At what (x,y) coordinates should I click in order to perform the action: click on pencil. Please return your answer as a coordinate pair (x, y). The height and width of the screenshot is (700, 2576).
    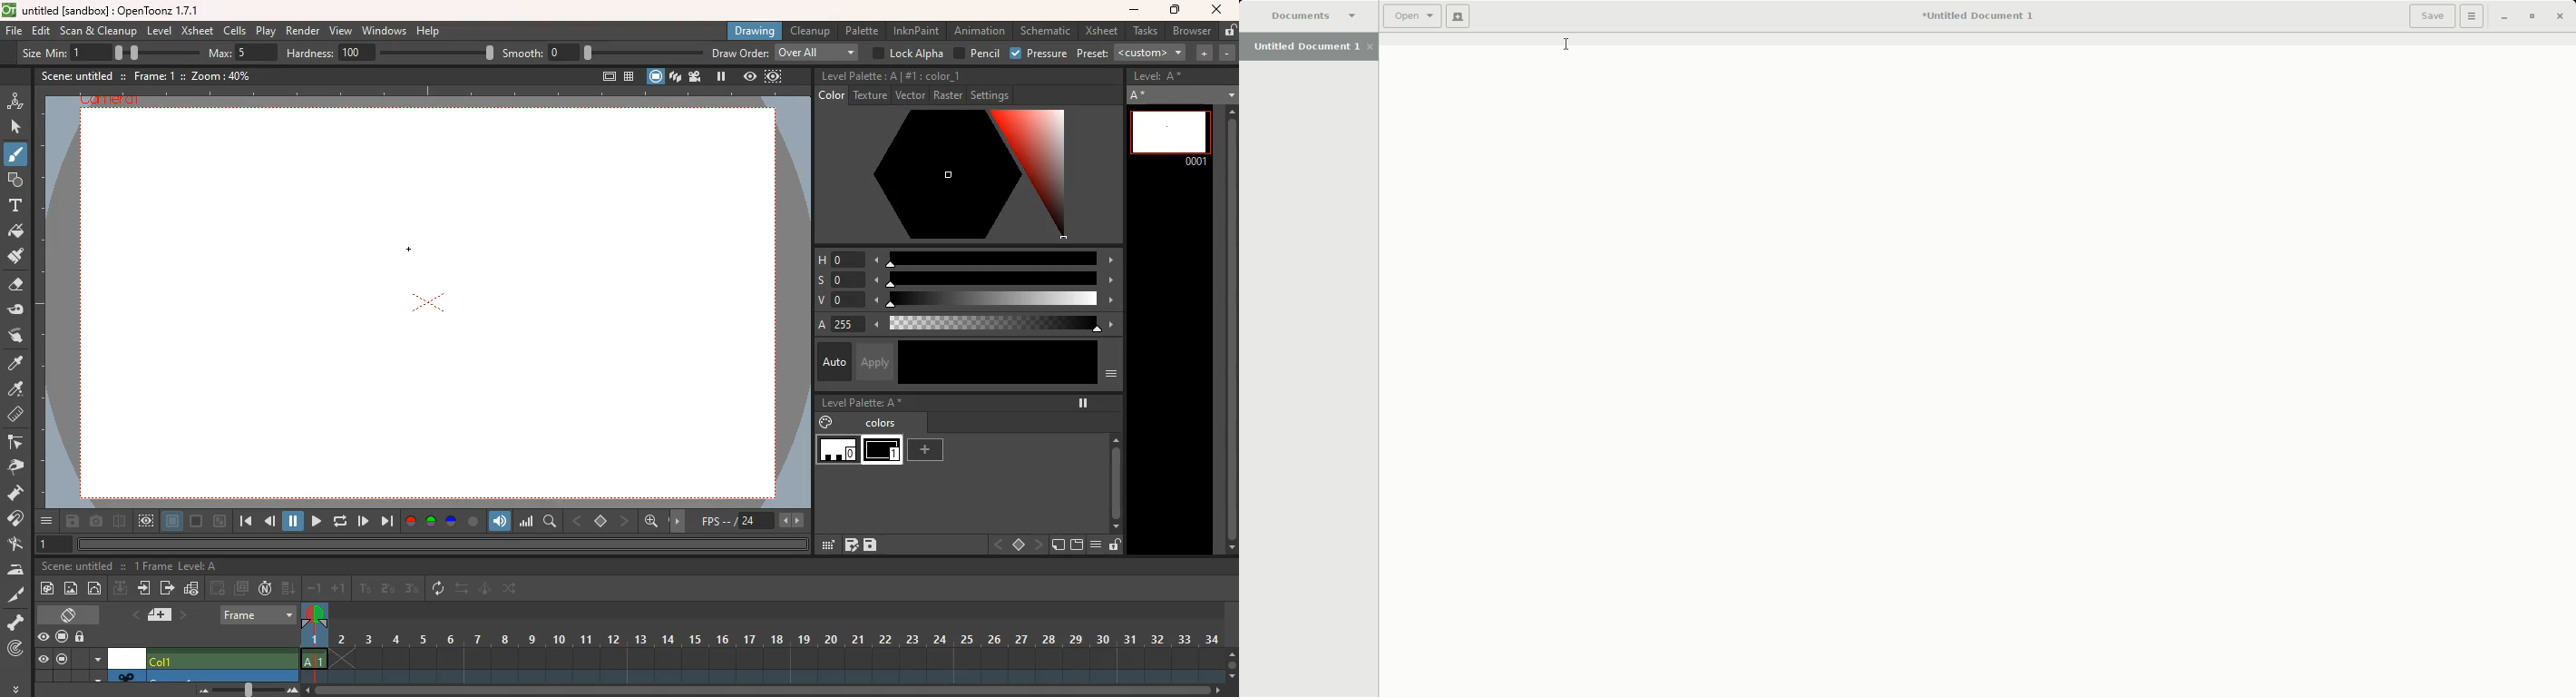
    Looking at the image, I should click on (977, 54).